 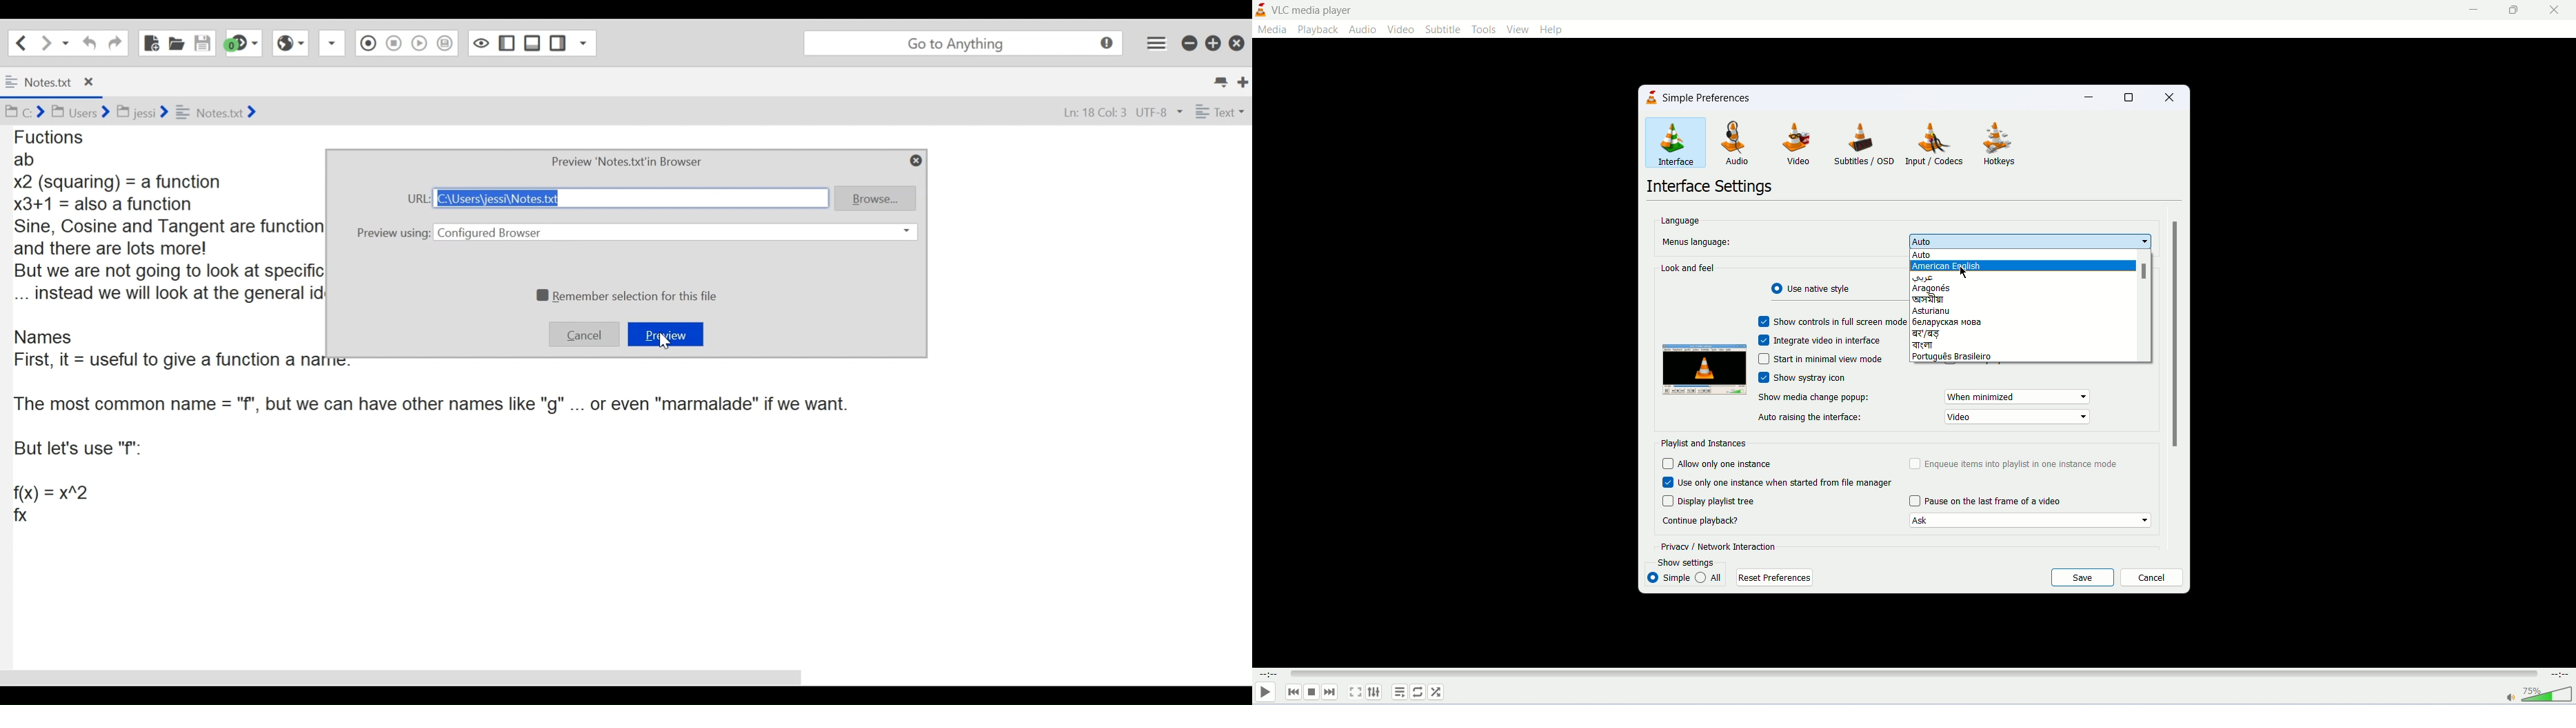 What do you see at coordinates (1445, 30) in the screenshot?
I see `subtitle` at bounding box center [1445, 30].